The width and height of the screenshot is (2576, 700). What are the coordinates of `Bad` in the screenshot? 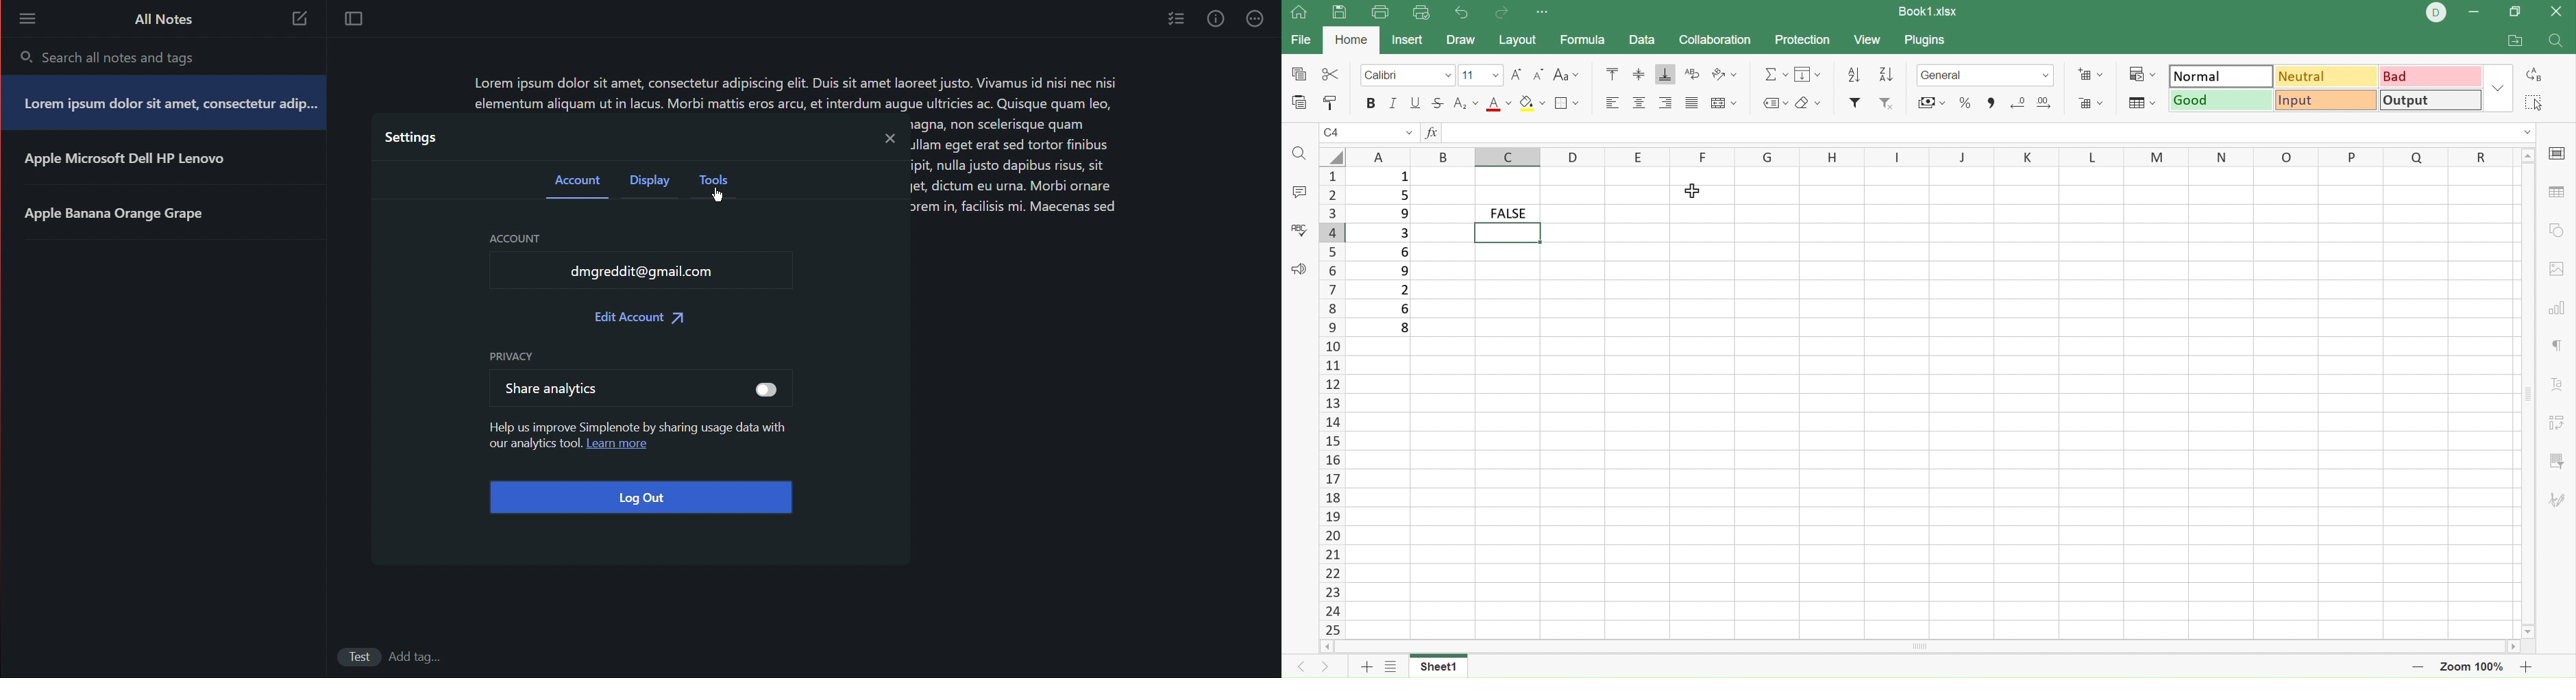 It's located at (2432, 76).